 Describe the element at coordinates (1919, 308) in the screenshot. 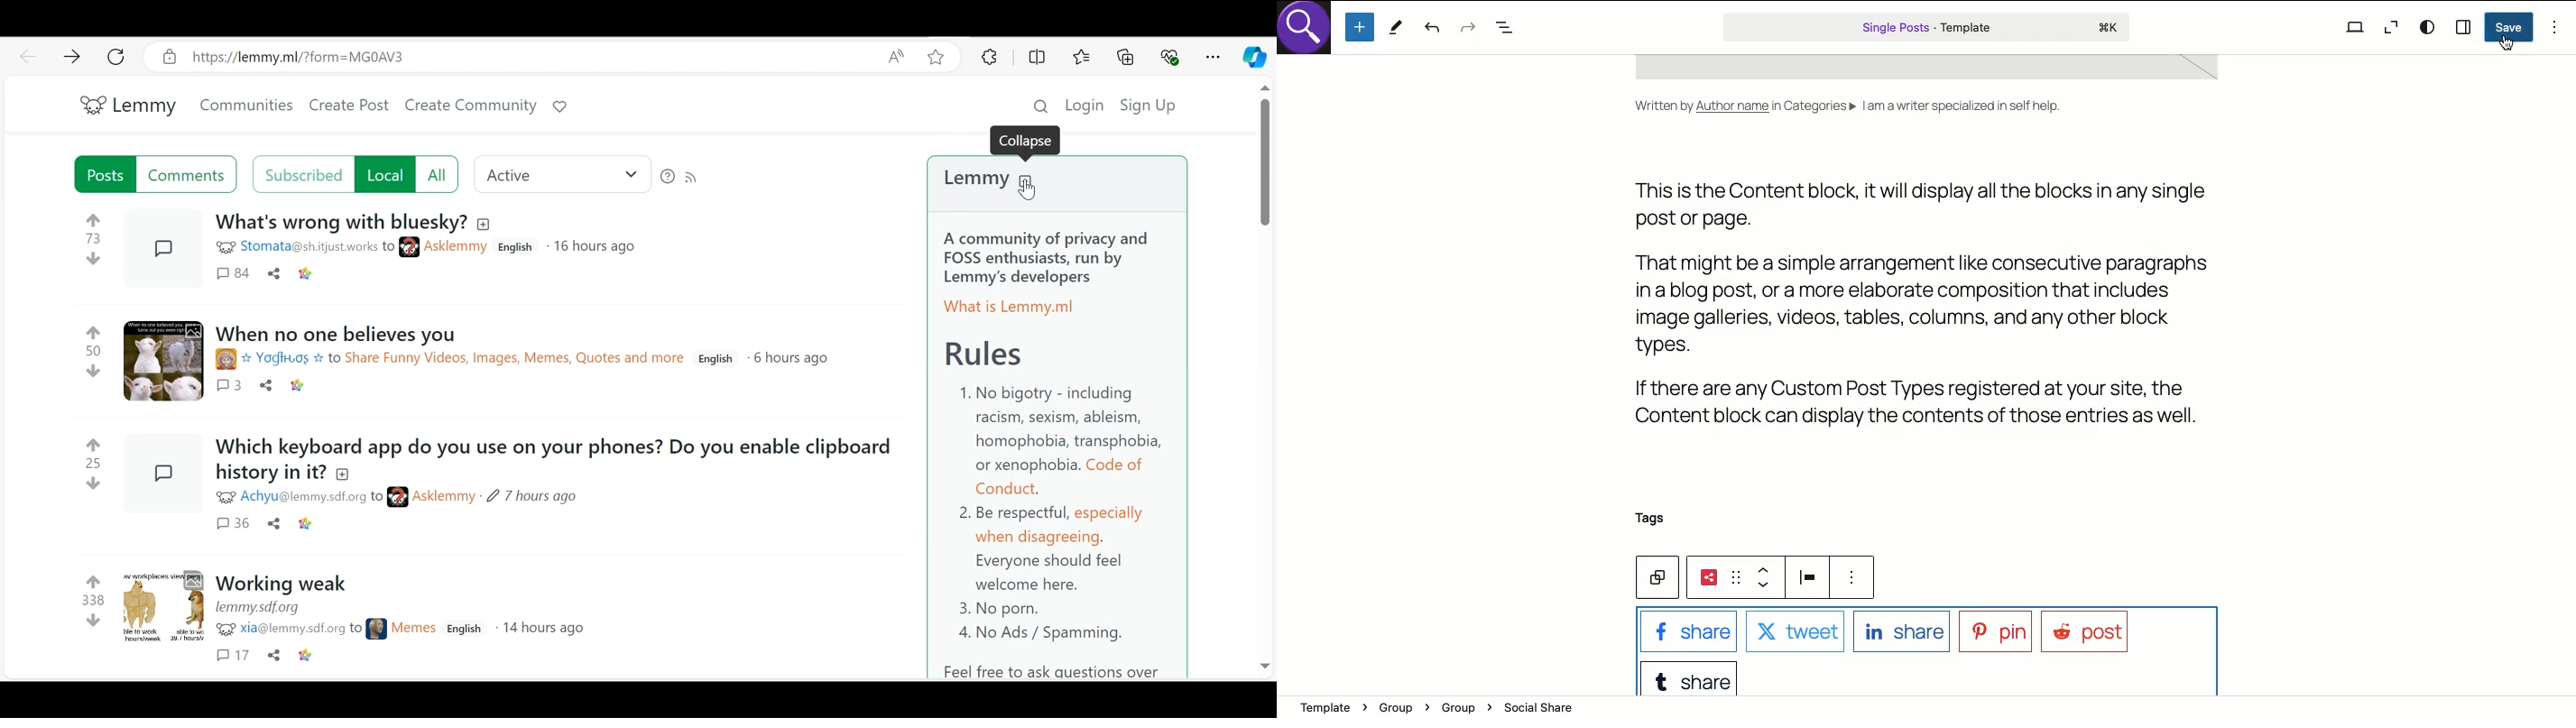

I see `This is the Content block, it will display all the blocks in any single
post or page.

That might be a simple arrangement like consecutive paragraphs
ina blog post, or a more elaborate composition that includes
image galleries, videos, tables, columns, and any other block
types.

If there are any Custom Post Types registered at your site, the
Content block can display the contents of those entries as well.` at that location.